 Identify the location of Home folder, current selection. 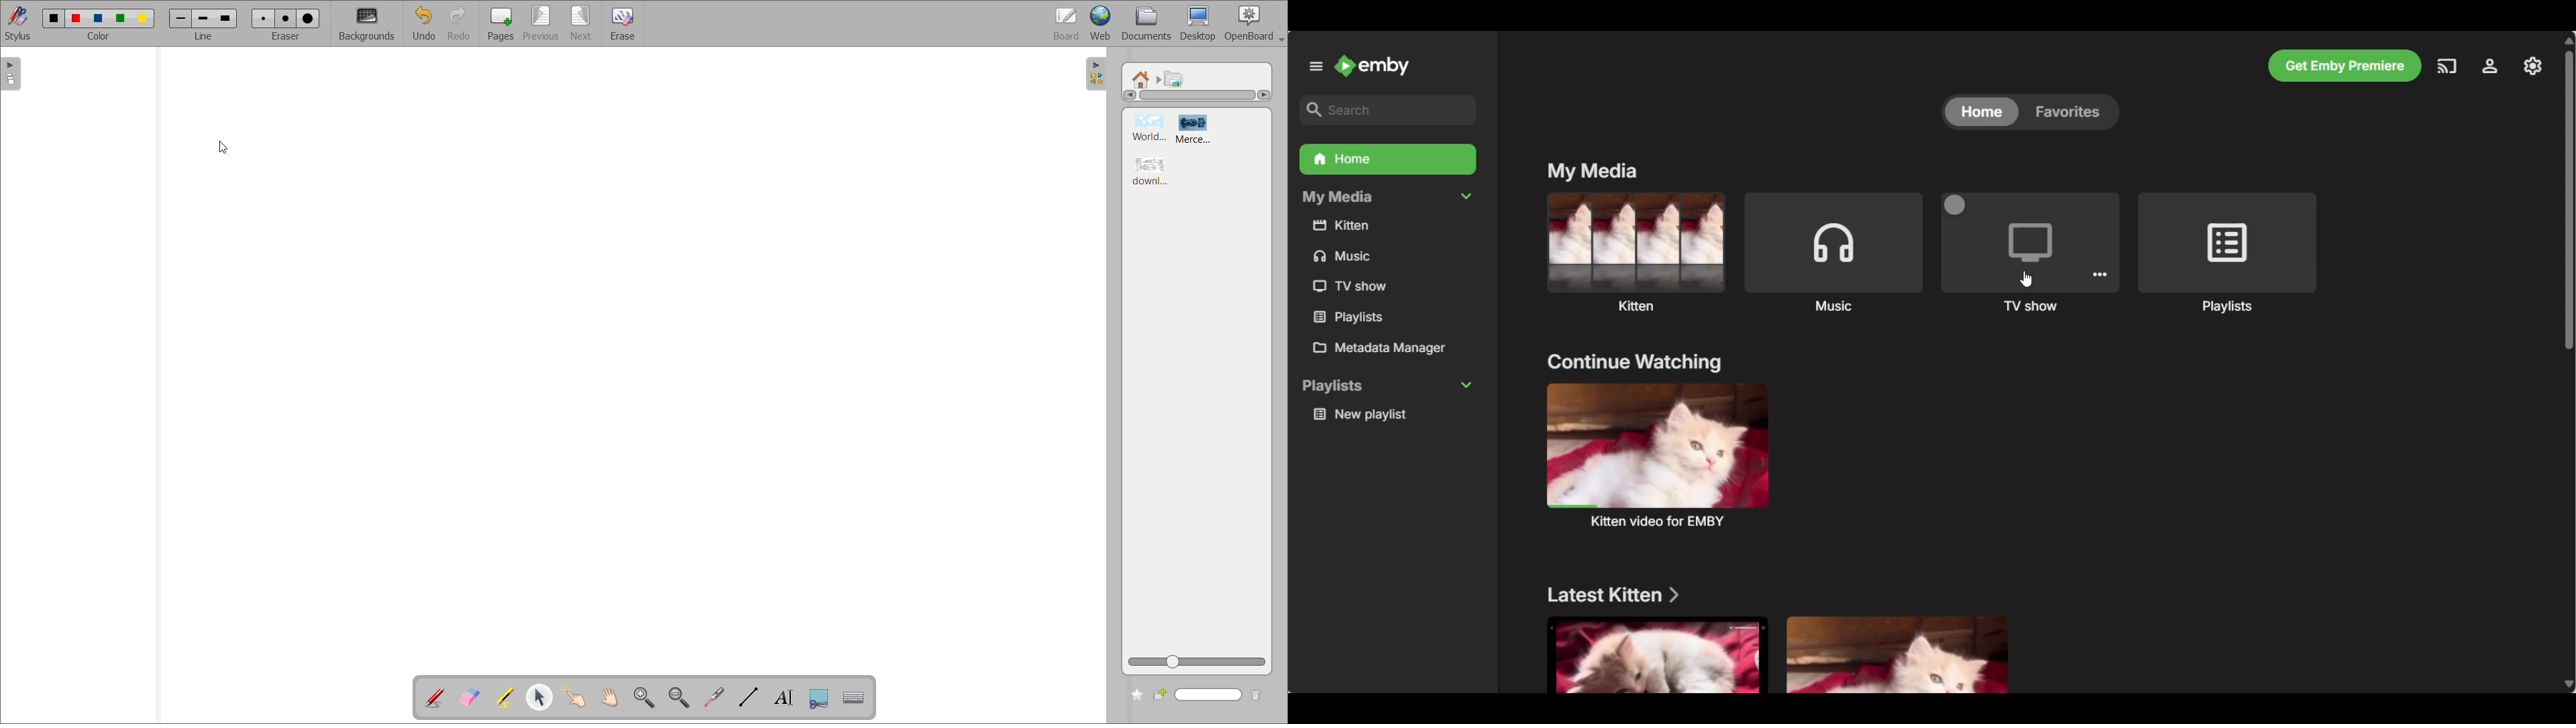
(1387, 159).